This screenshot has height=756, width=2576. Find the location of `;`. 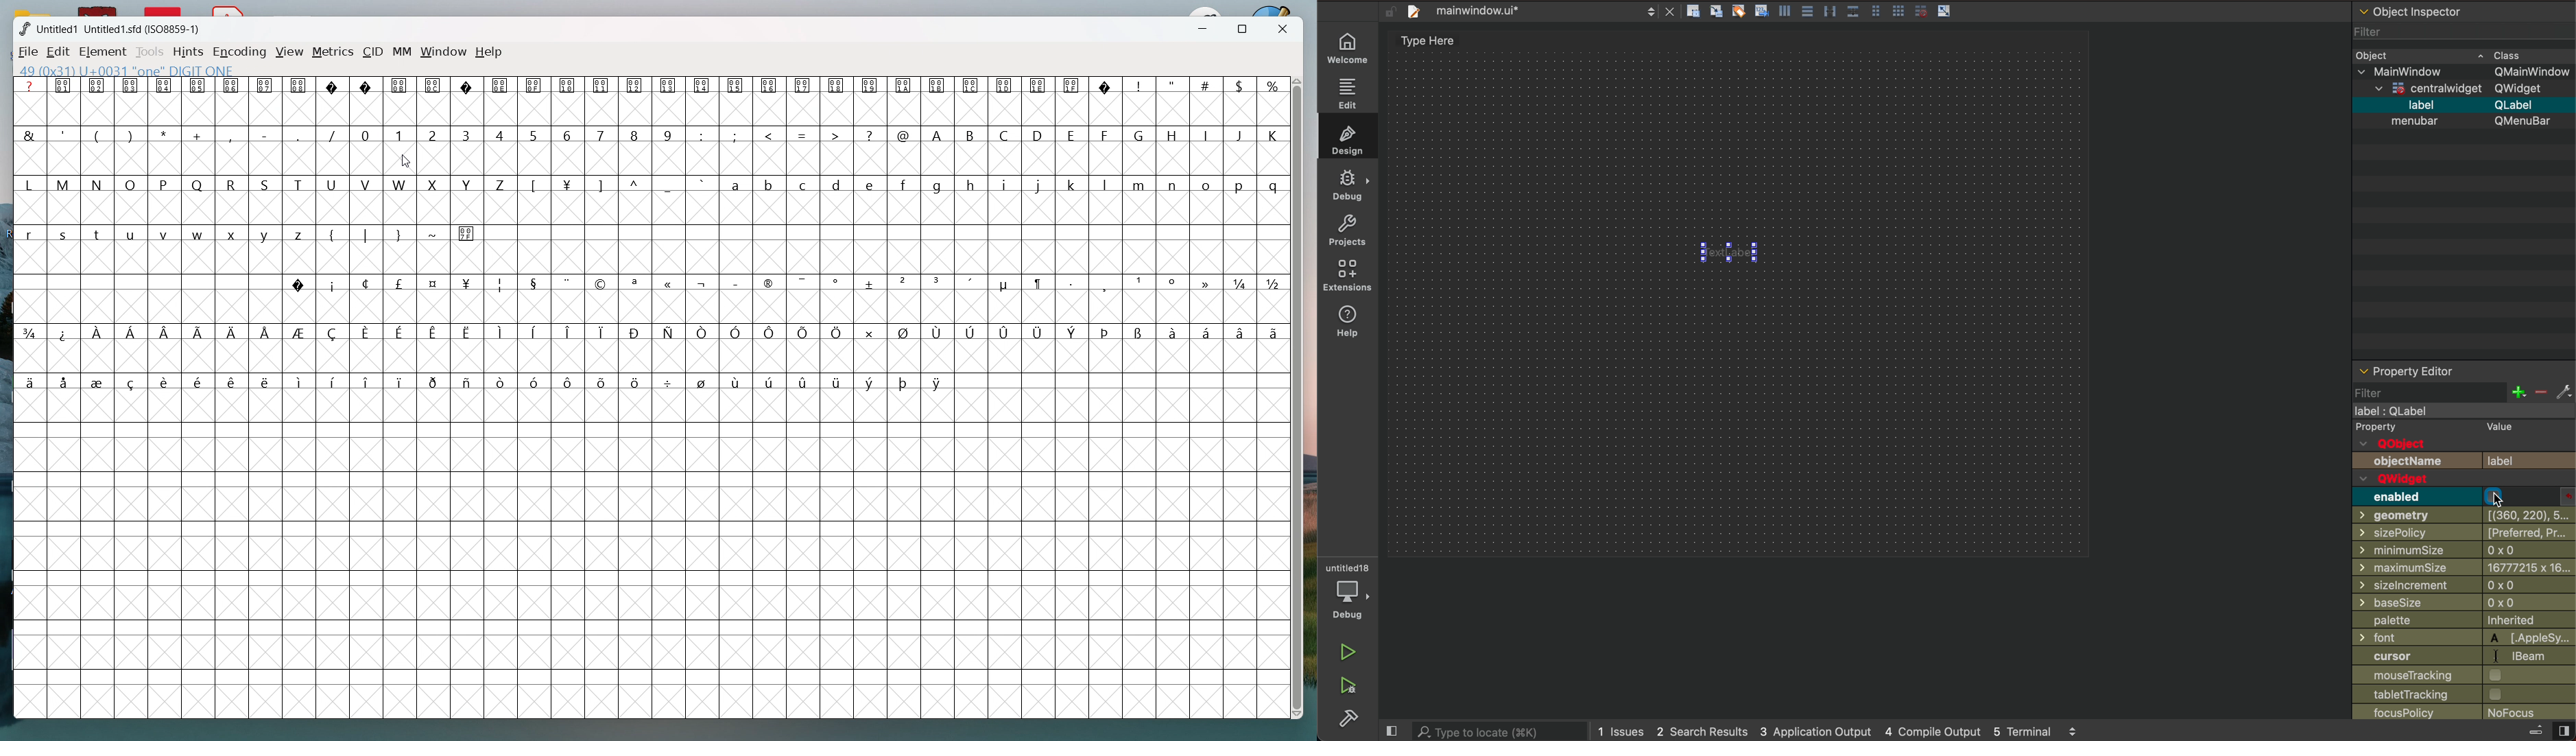

; is located at coordinates (738, 134).